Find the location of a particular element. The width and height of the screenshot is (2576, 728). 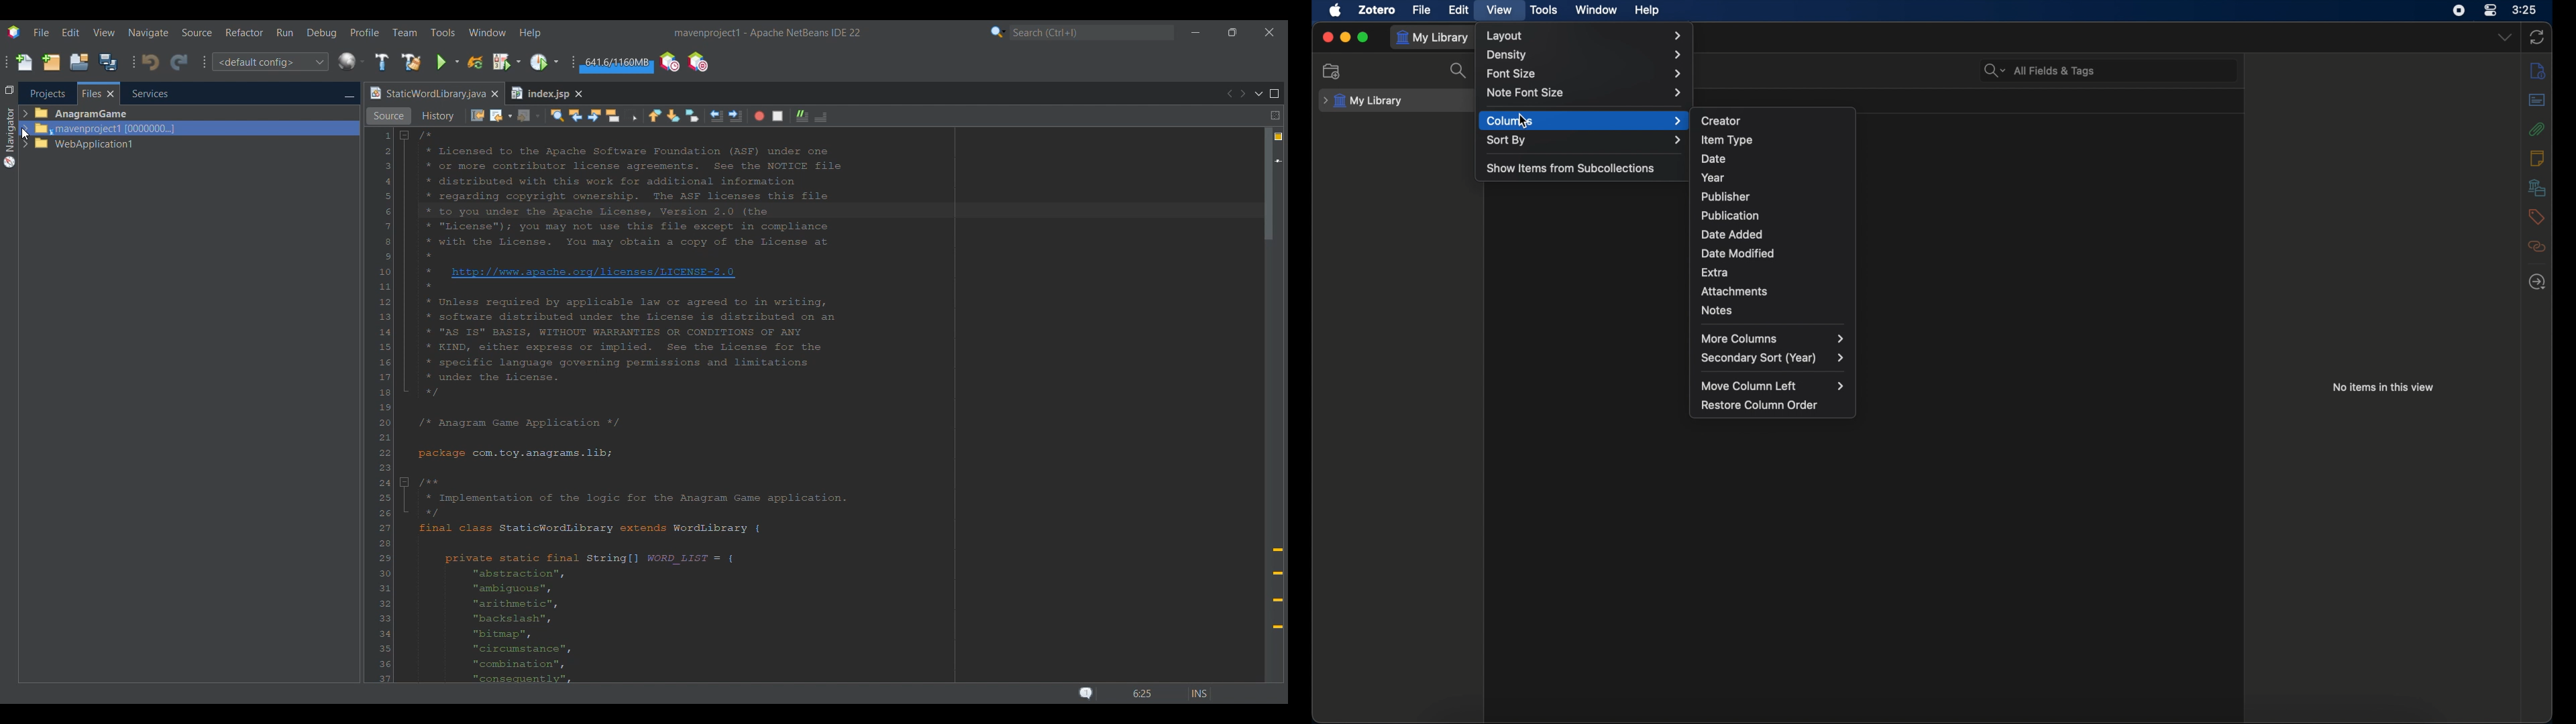

columns is located at coordinates (1585, 121).